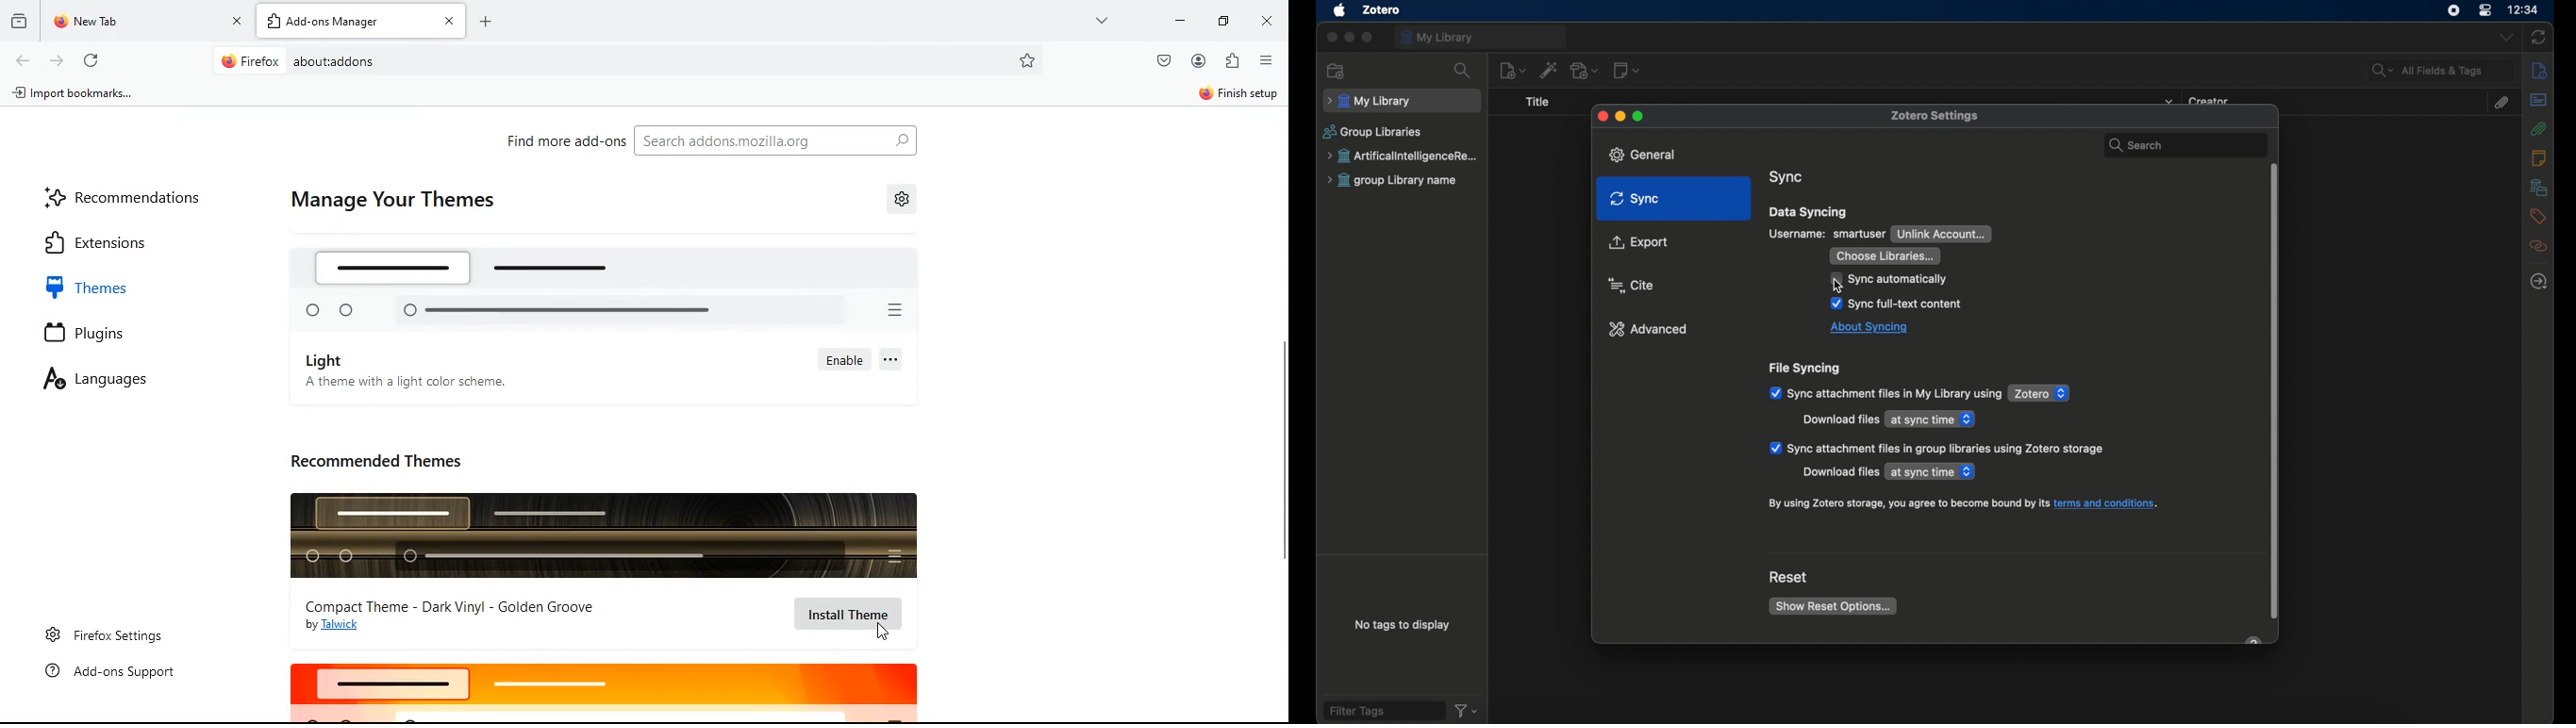  I want to click on new item, so click(1513, 71).